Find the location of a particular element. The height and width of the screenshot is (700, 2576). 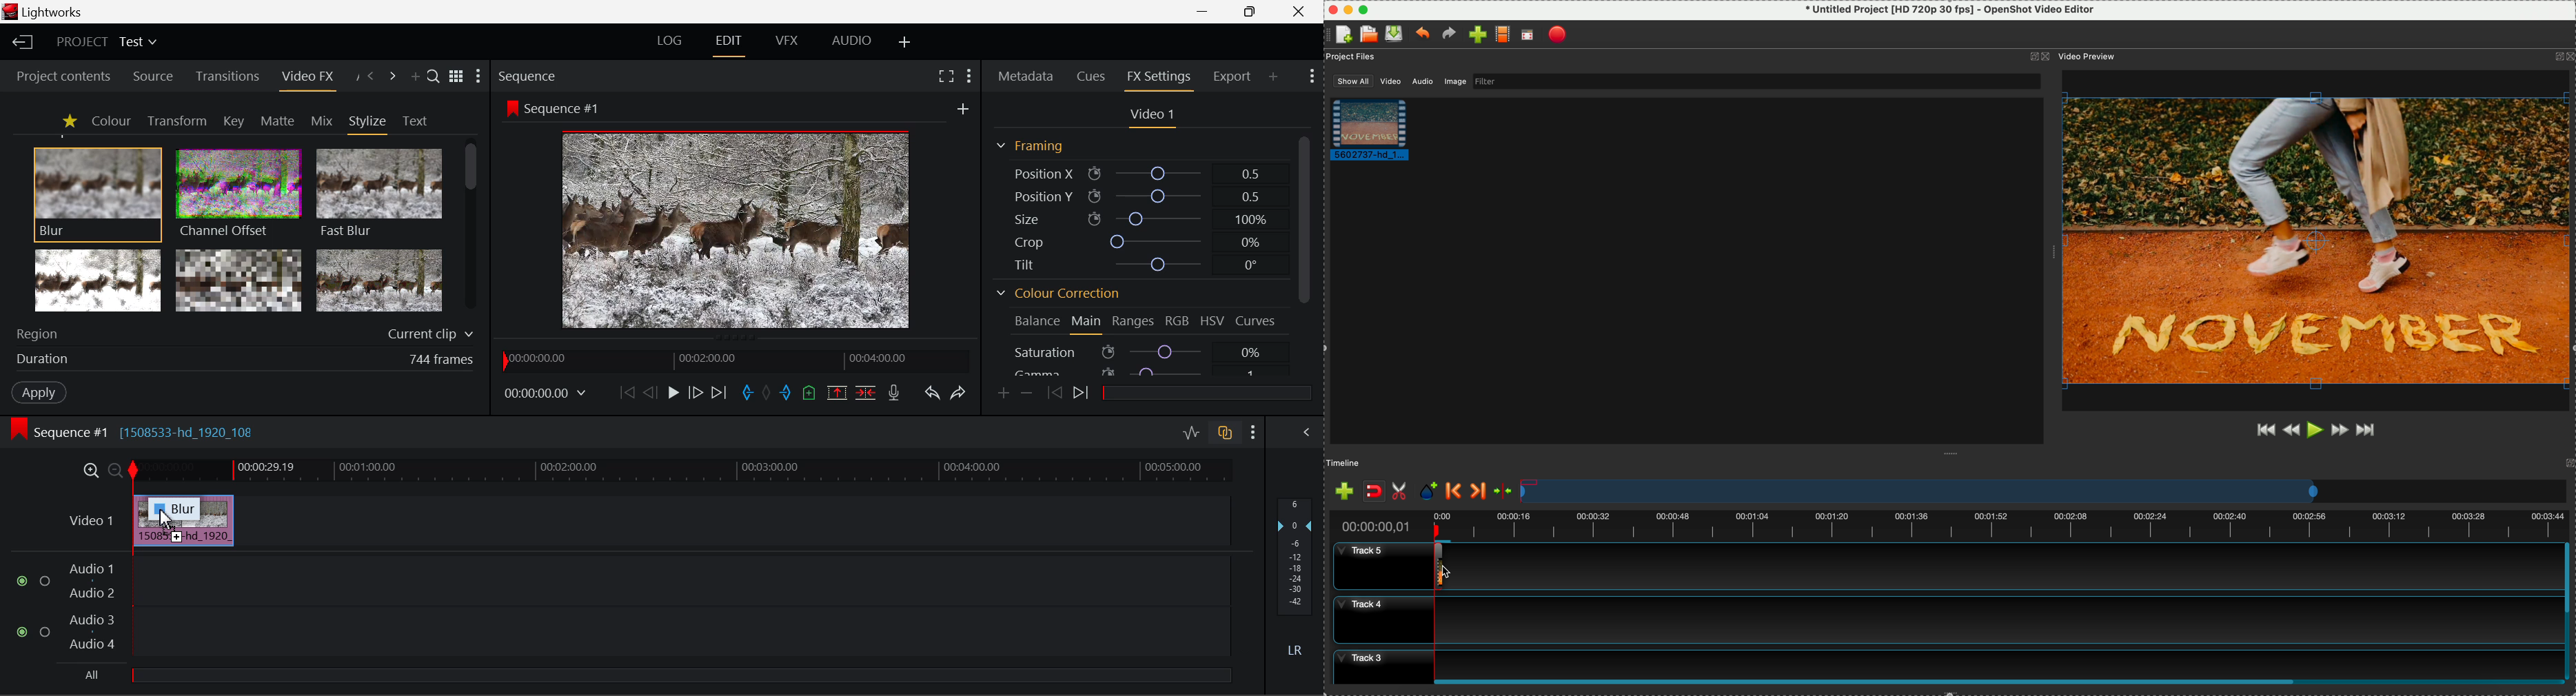

track 4 is located at coordinates (1942, 620).